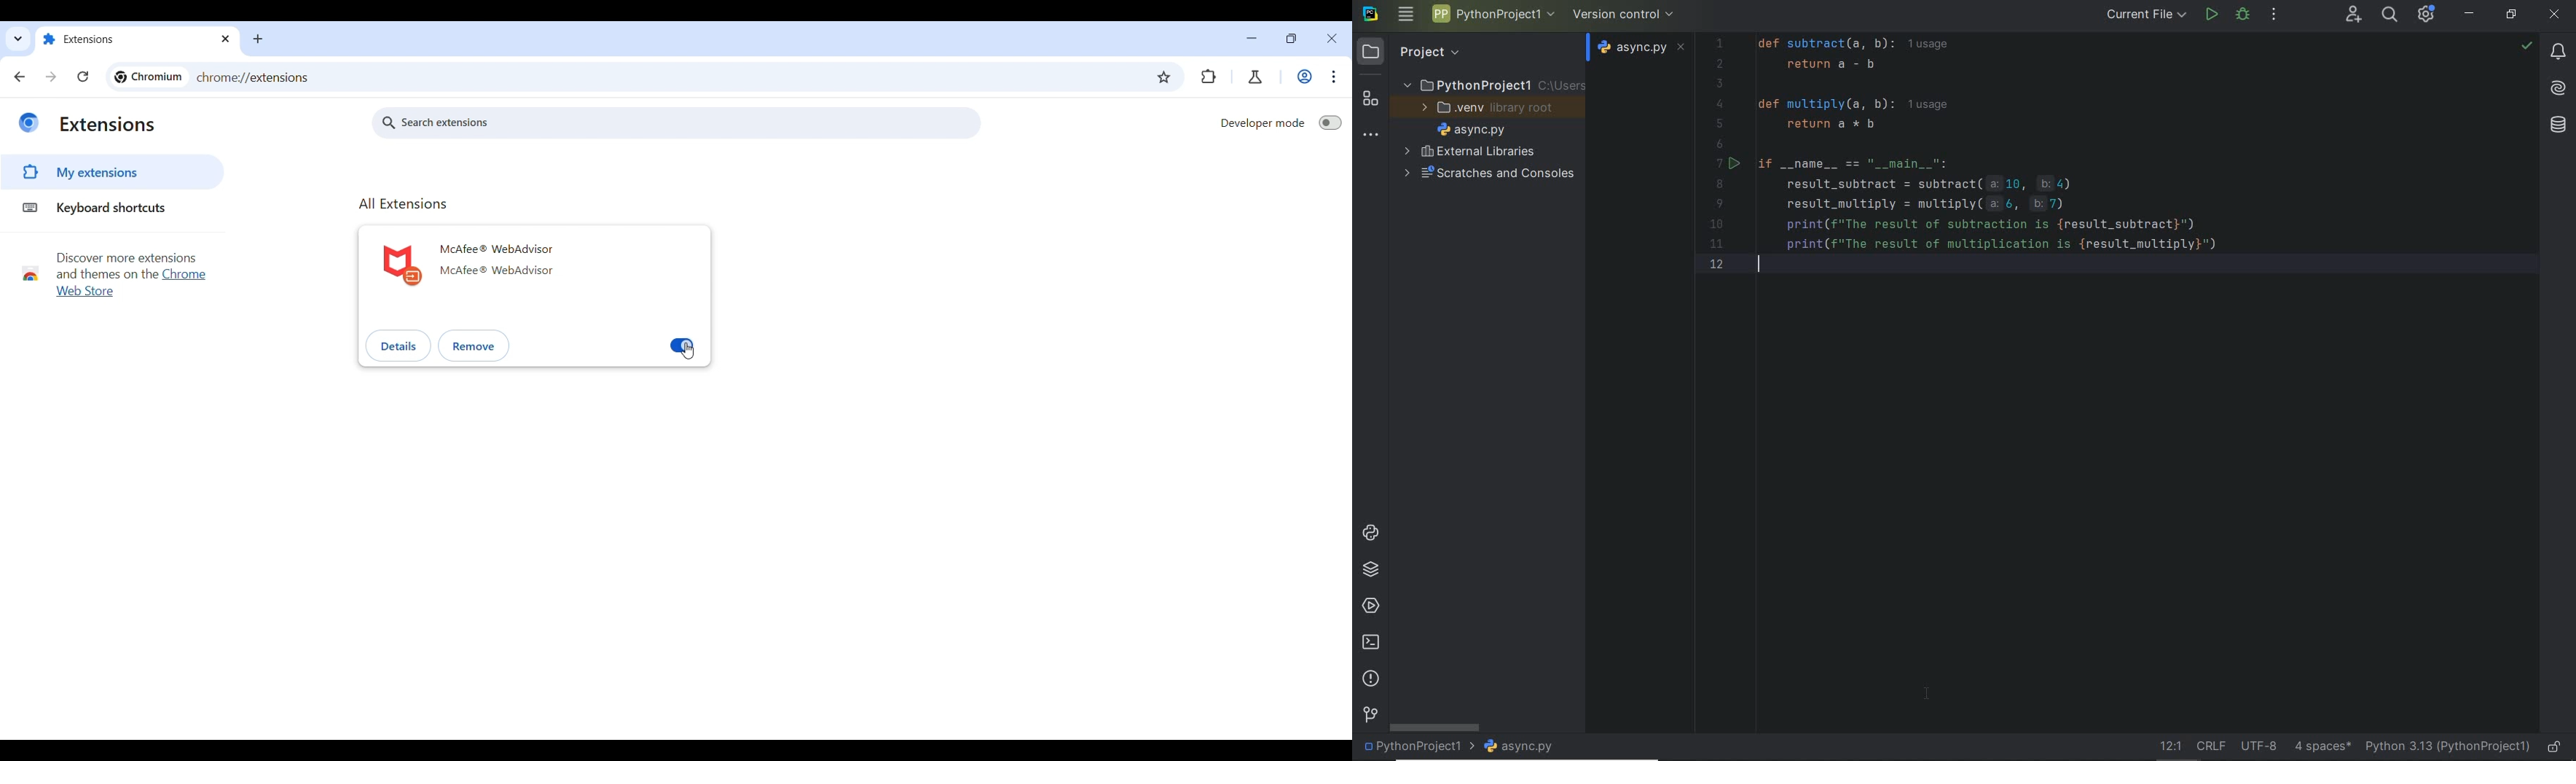 The height and width of the screenshot is (784, 2576). I want to click on main menu, so click(1407, 14).